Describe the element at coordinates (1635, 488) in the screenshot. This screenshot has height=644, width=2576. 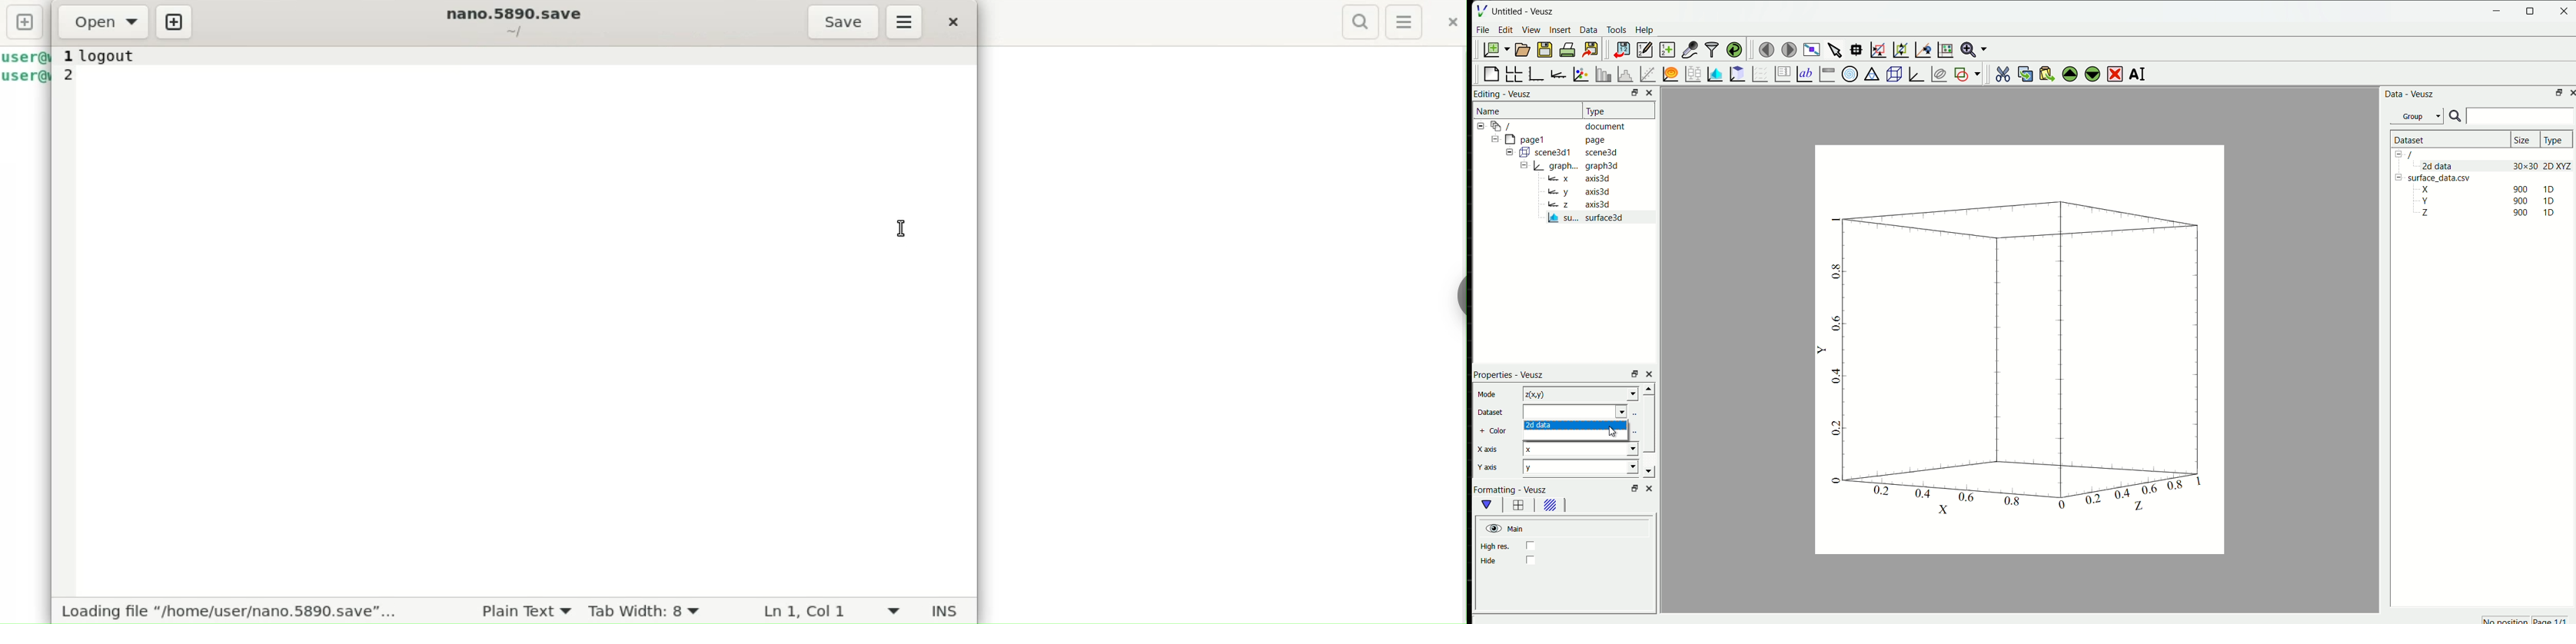
I see `open in separate window` at that location.